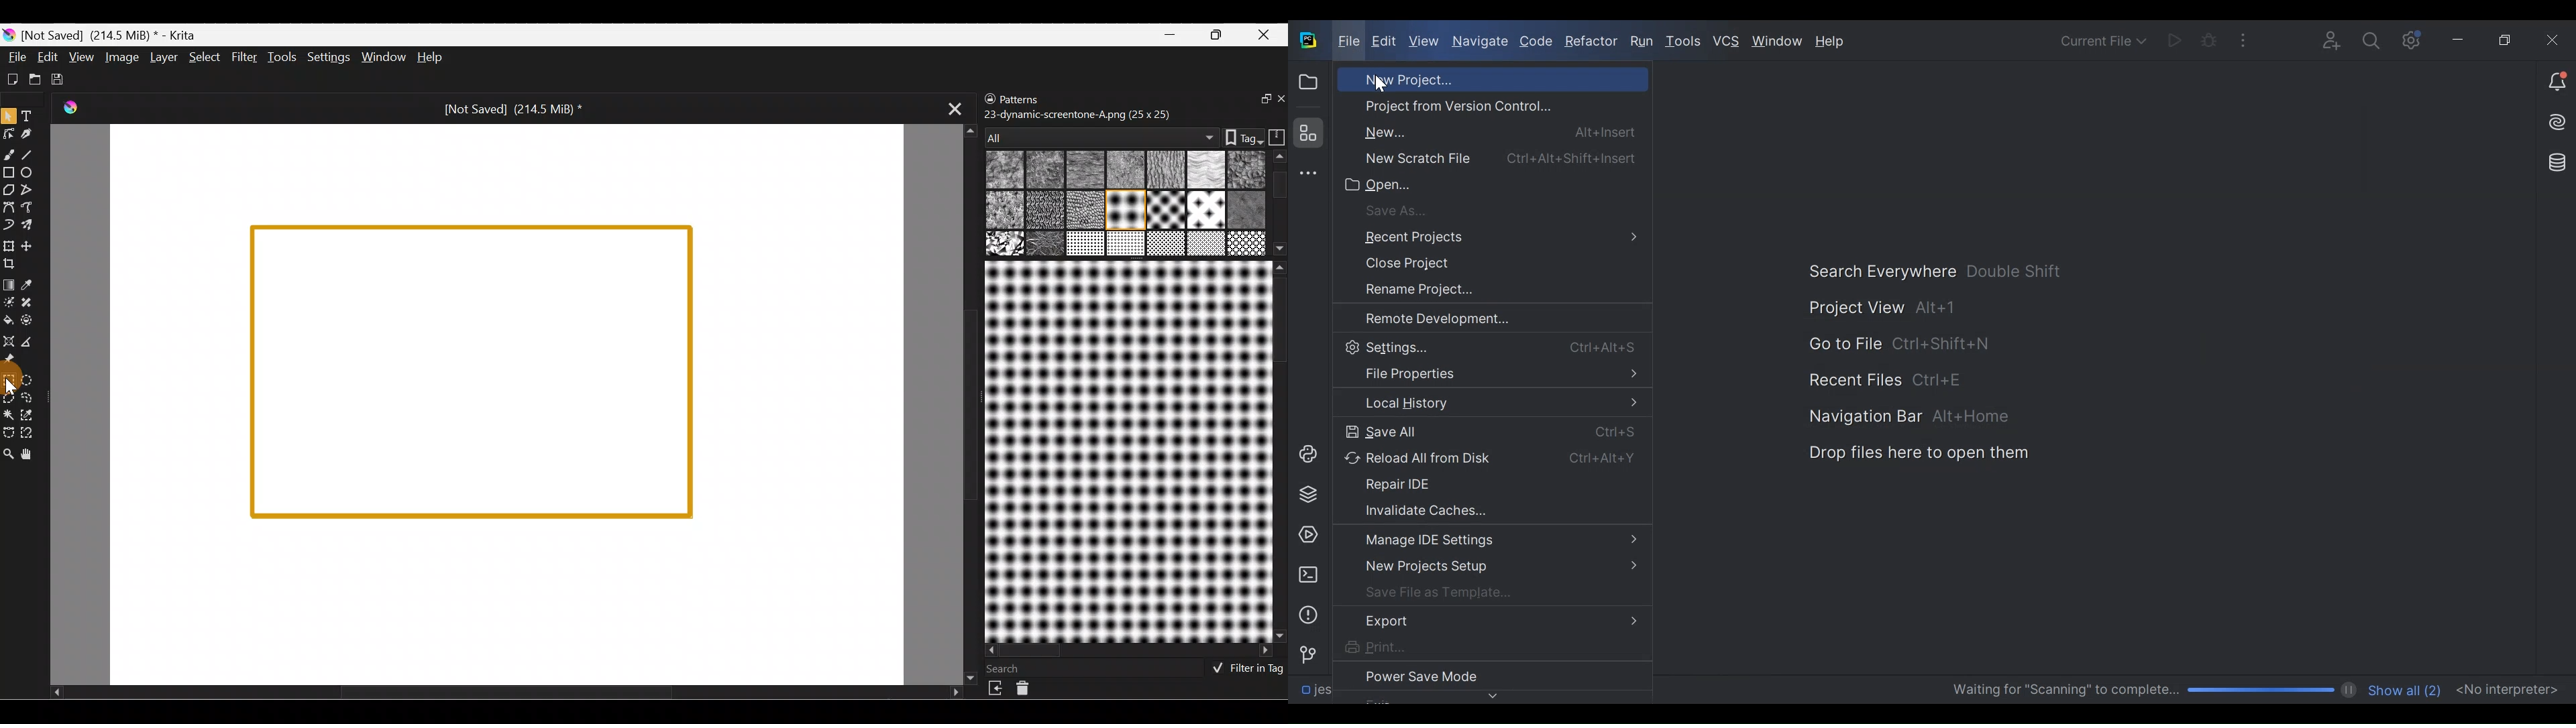 Image resolution: width=2576 pixels, height=728 pixels. Describe the element at coordinates (2554, 161) in the screenshot. I see `Database` at that location.